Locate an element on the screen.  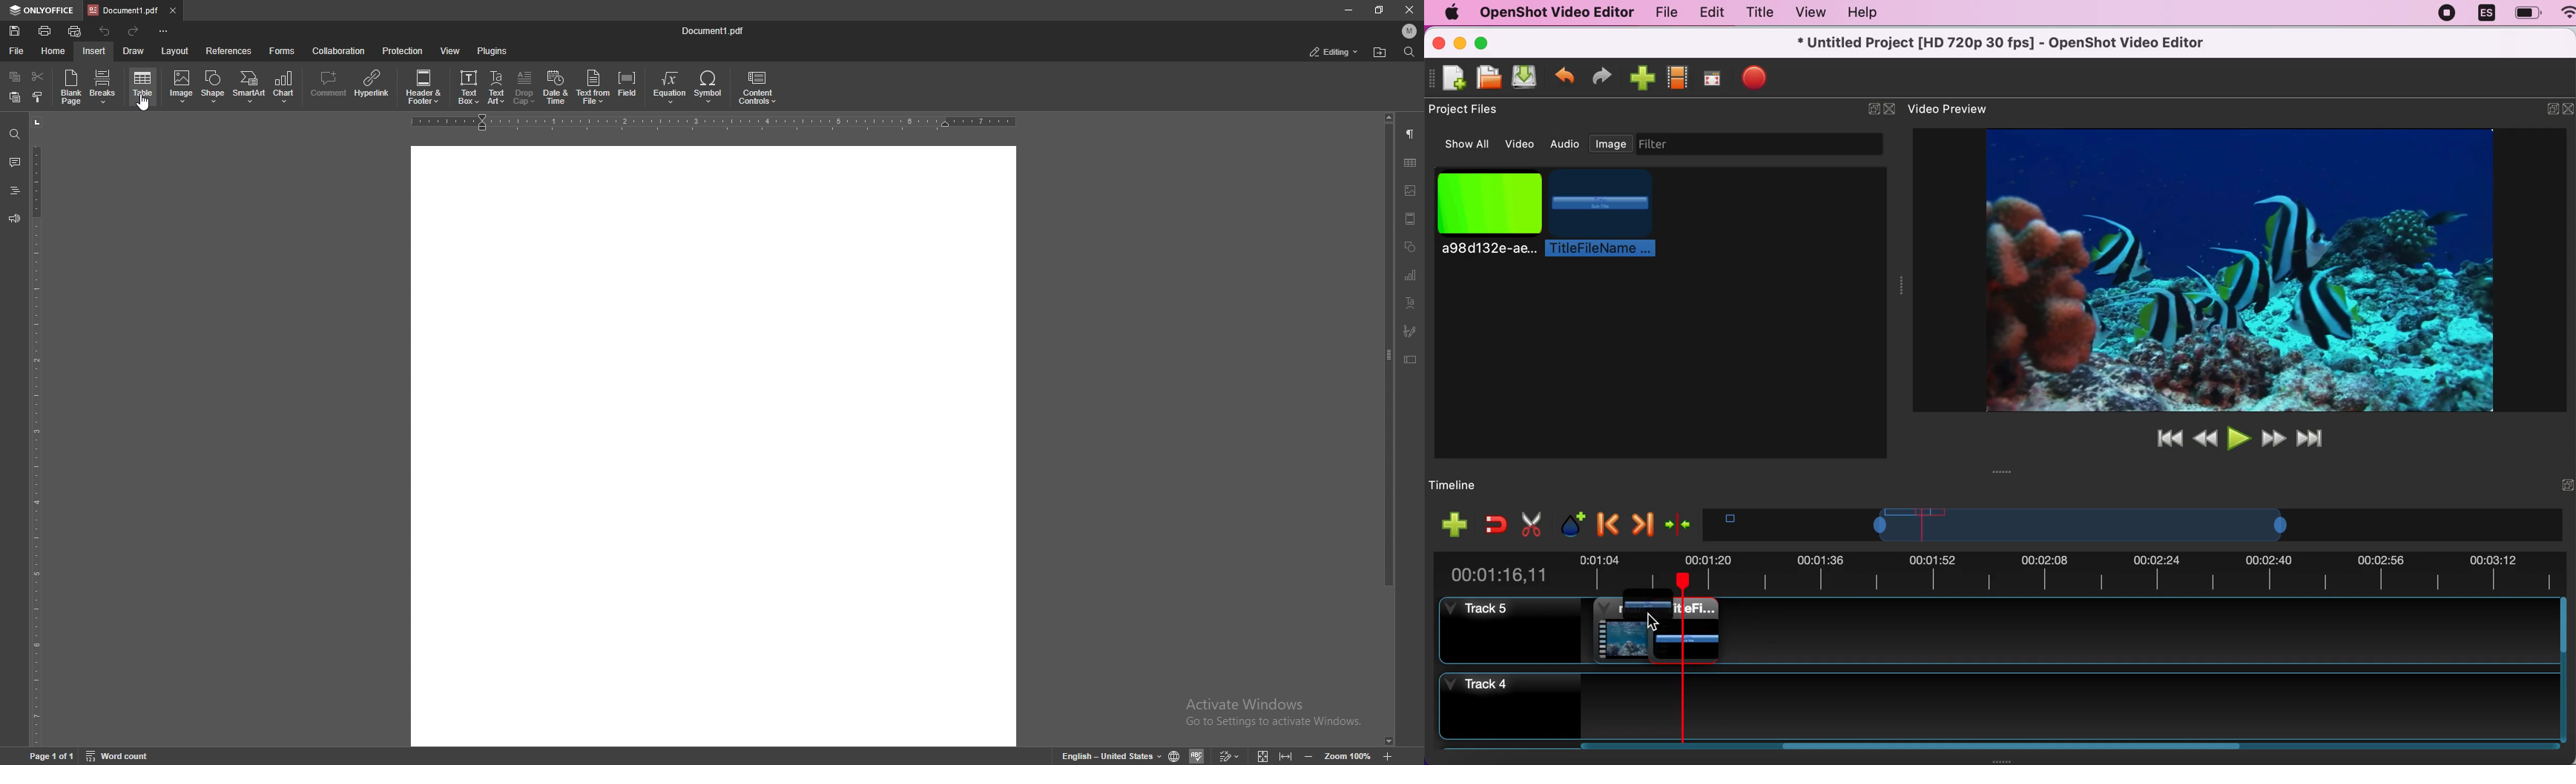
picture is located at coordinates (1487, 221).